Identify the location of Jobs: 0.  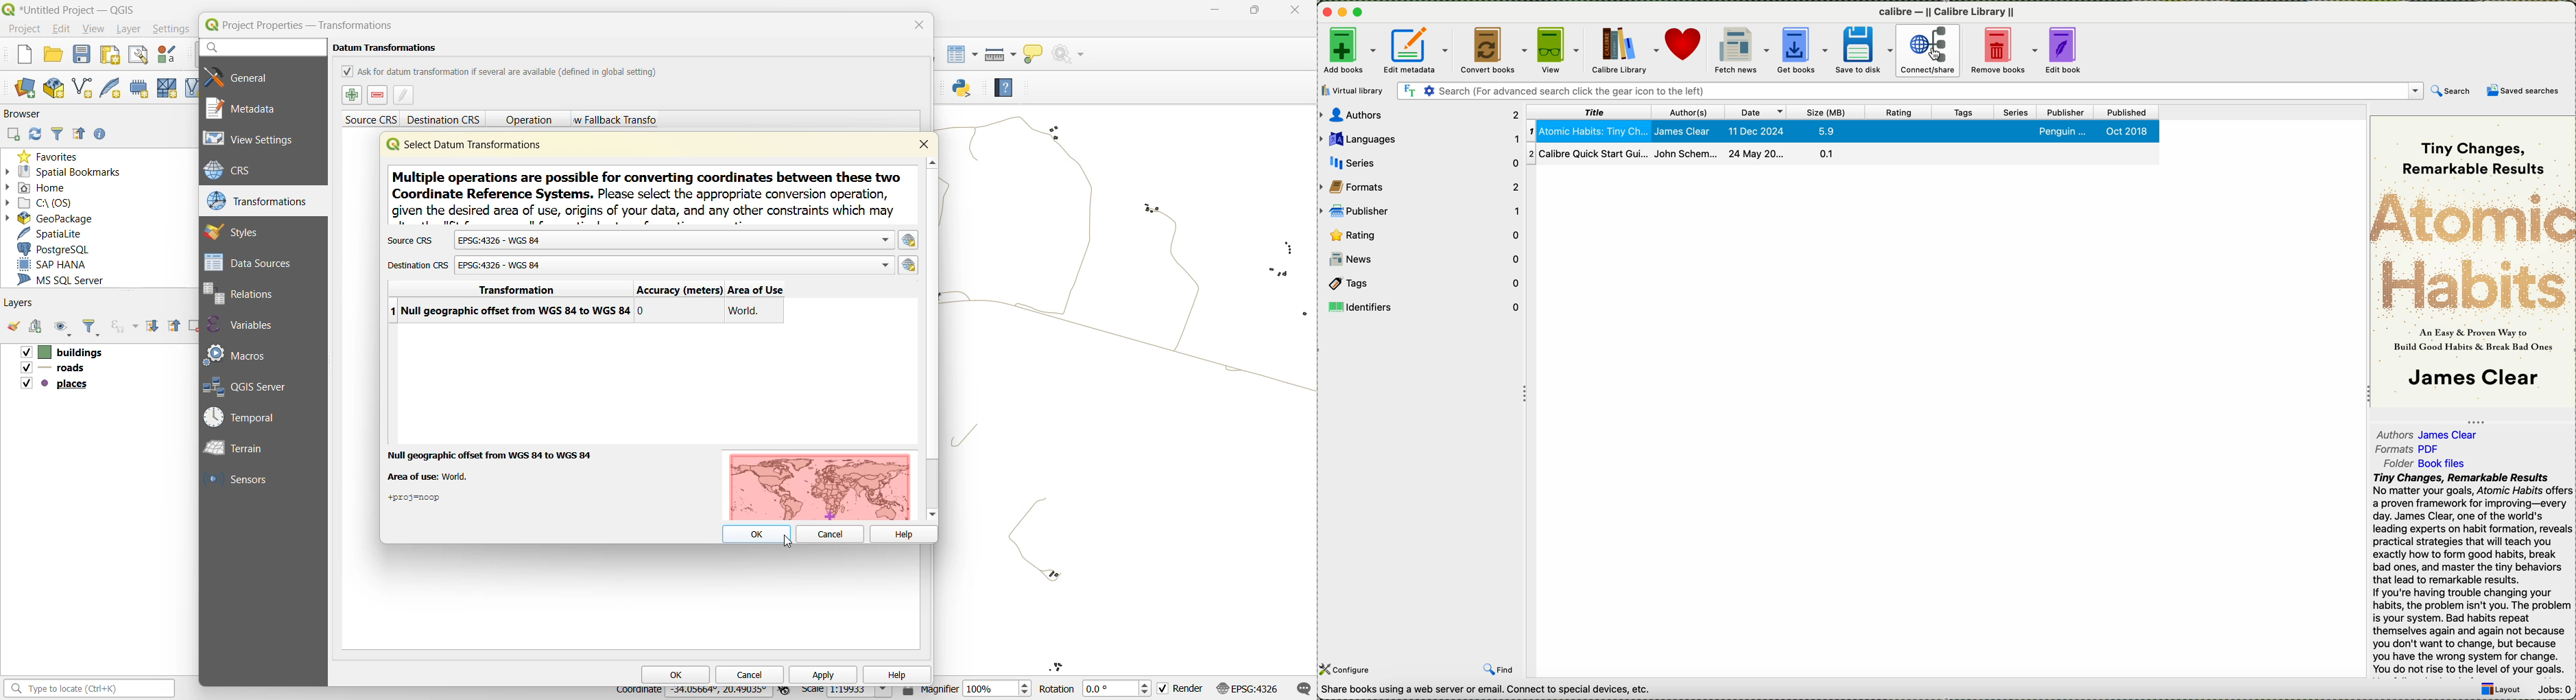
(2555, 690).